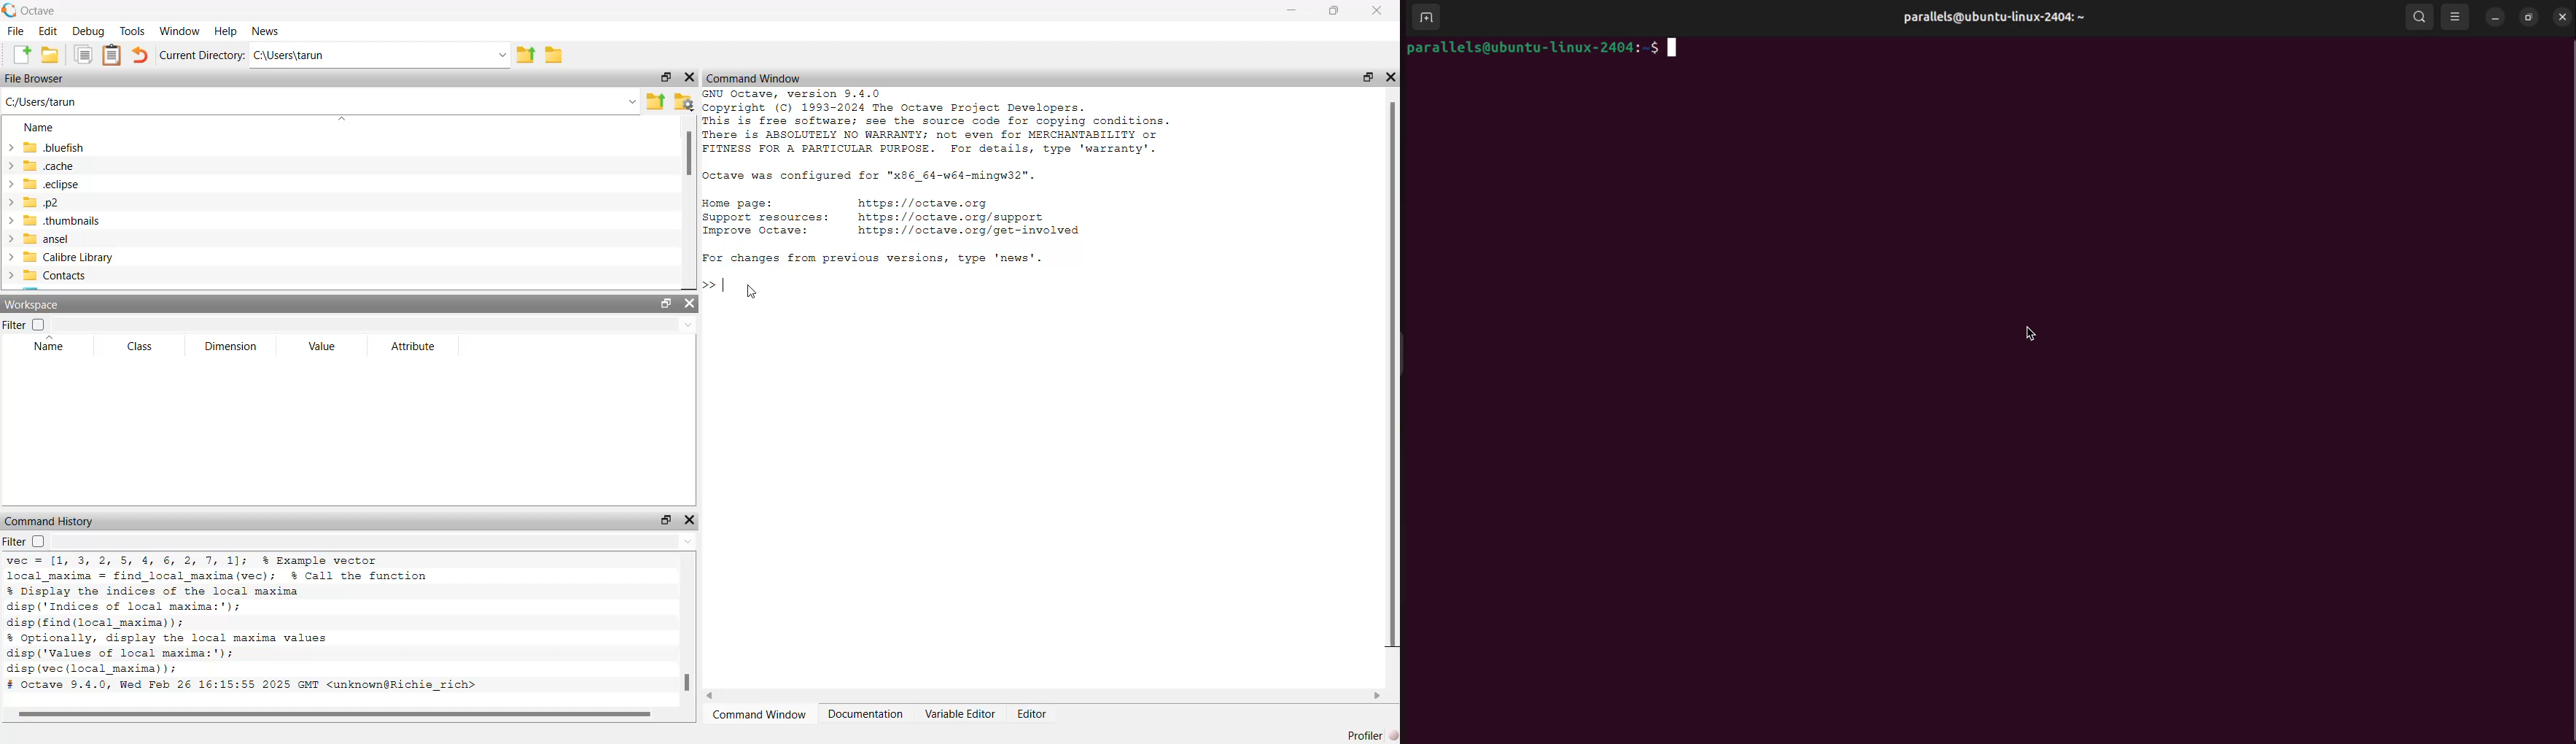 This screenshot has height=756, width=2576. I want to click on minimize, so click(2493, 16).